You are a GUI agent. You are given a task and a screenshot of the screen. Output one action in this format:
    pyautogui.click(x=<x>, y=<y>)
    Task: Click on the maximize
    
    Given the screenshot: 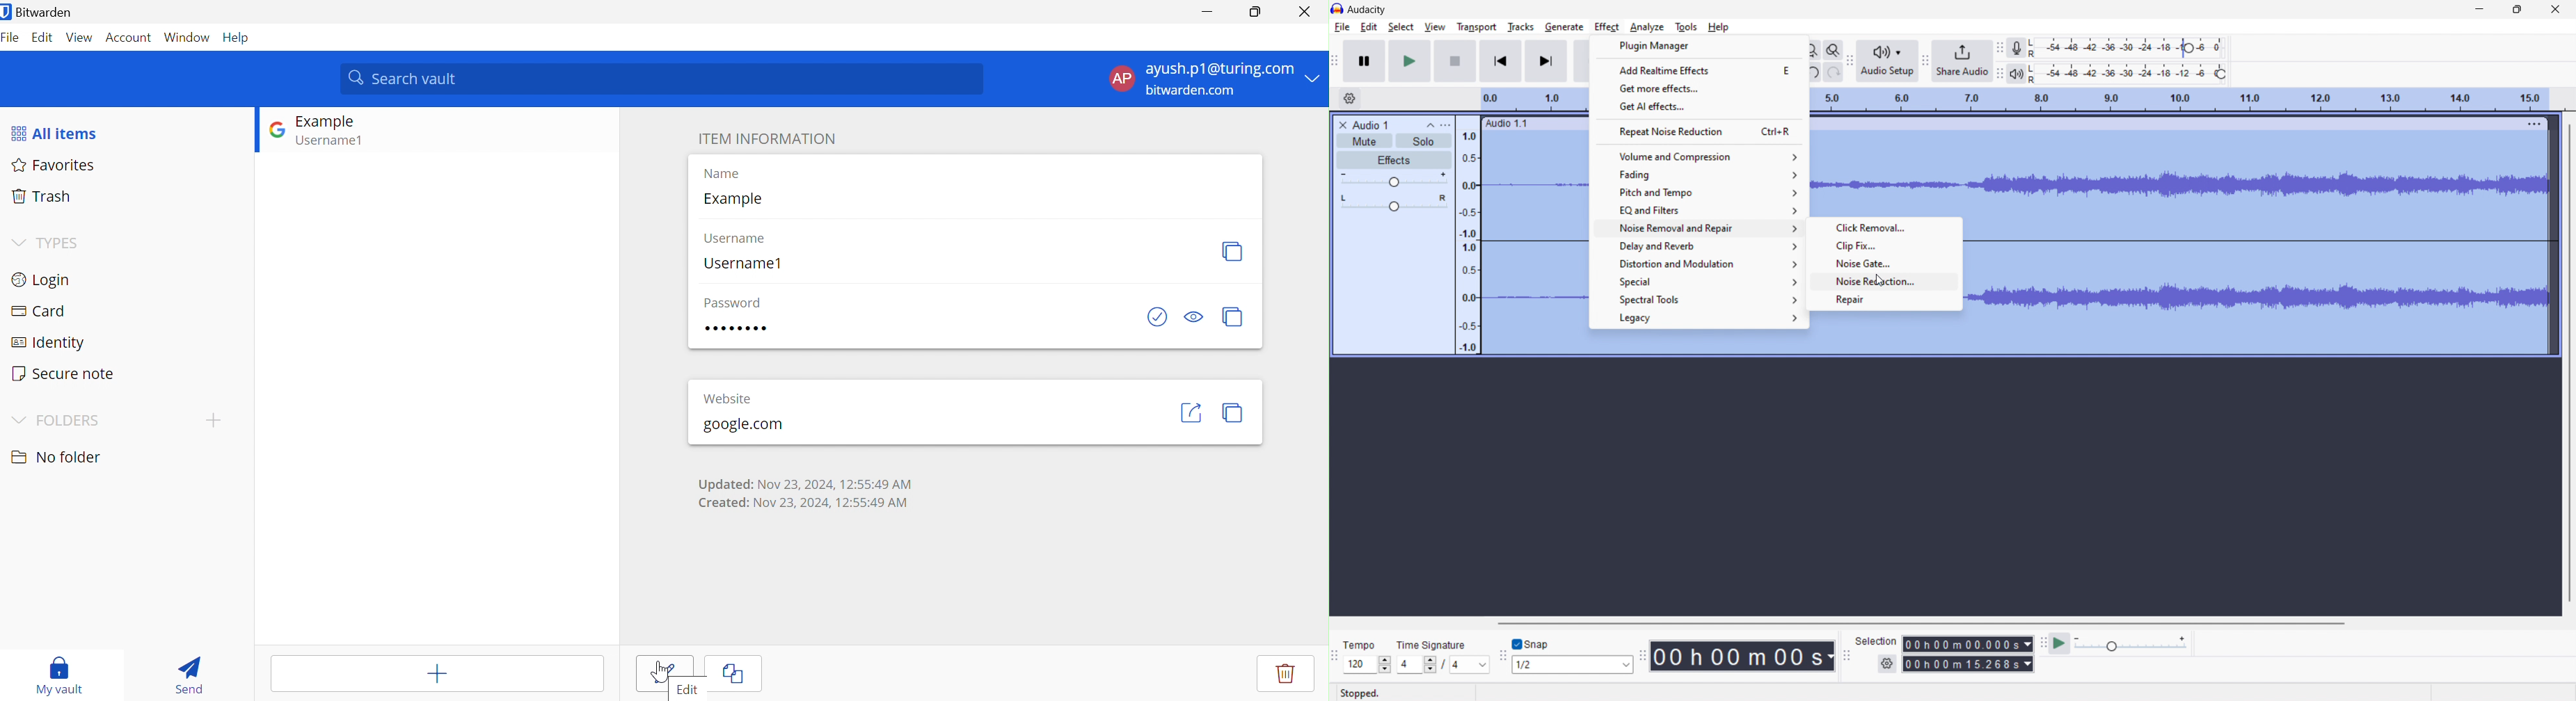 What is the action you would take?
    pyautogui.click(x=2517, y=10)
    